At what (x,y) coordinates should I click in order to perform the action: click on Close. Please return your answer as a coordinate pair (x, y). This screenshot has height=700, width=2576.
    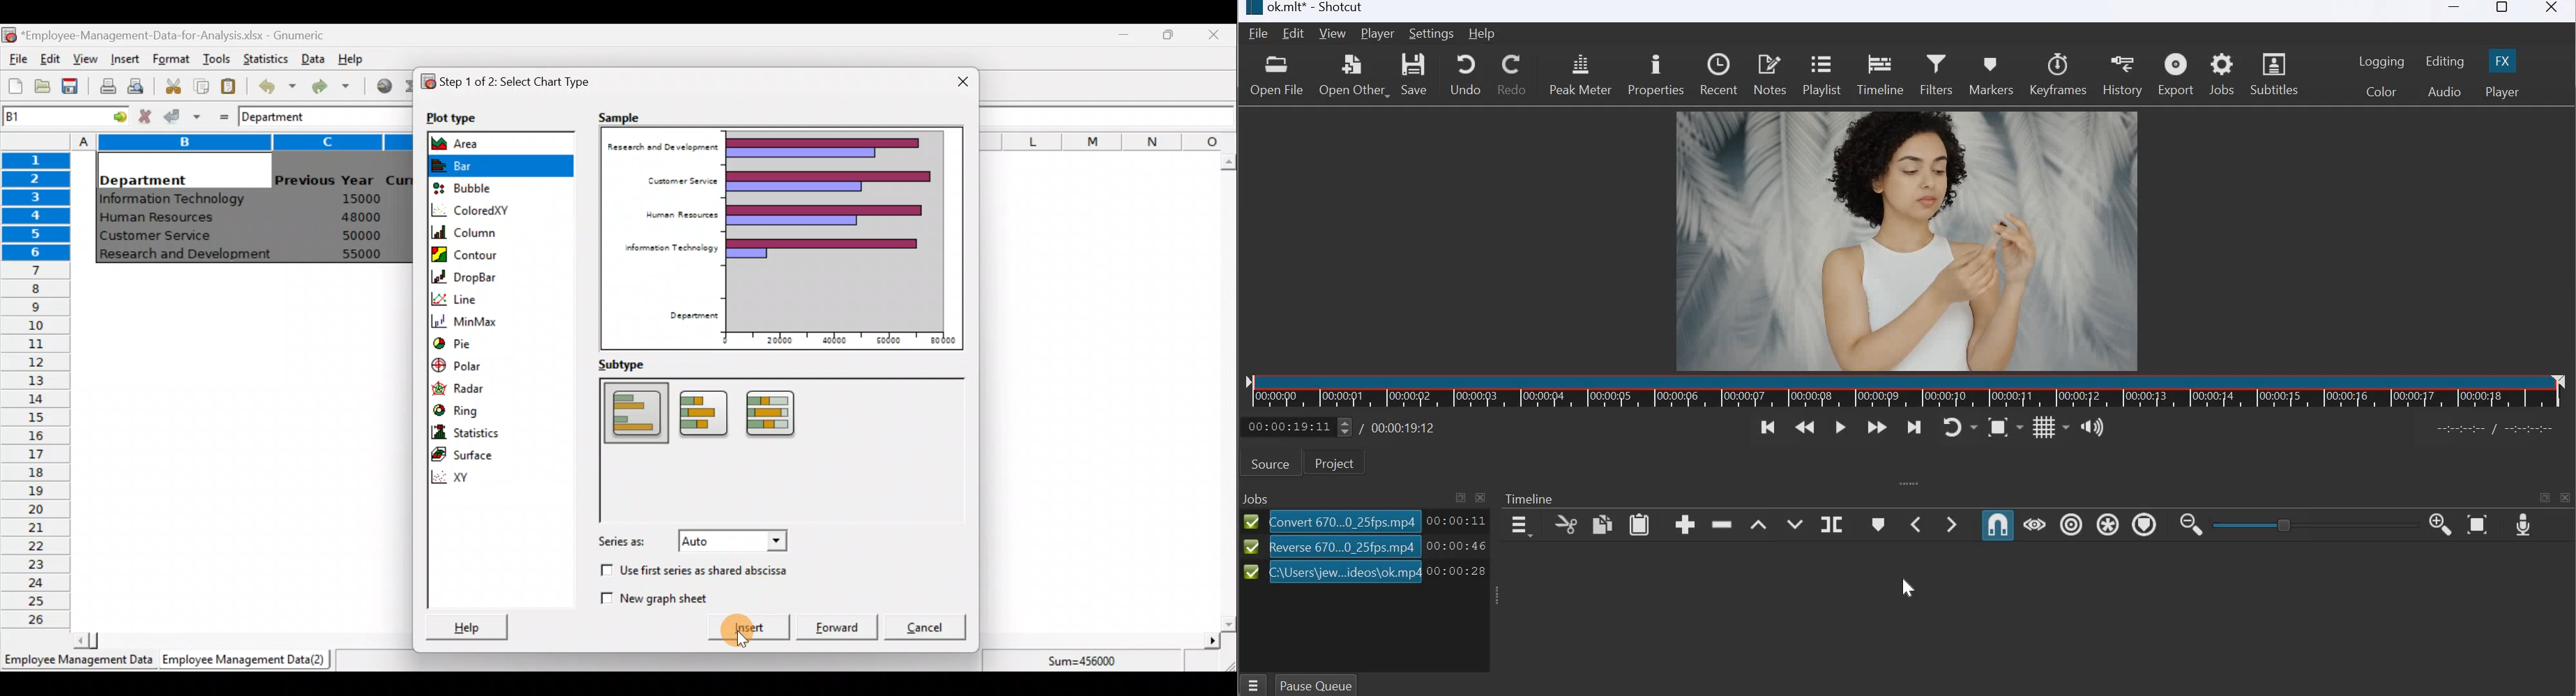
    Looking at the image, I should click on (956, 84).